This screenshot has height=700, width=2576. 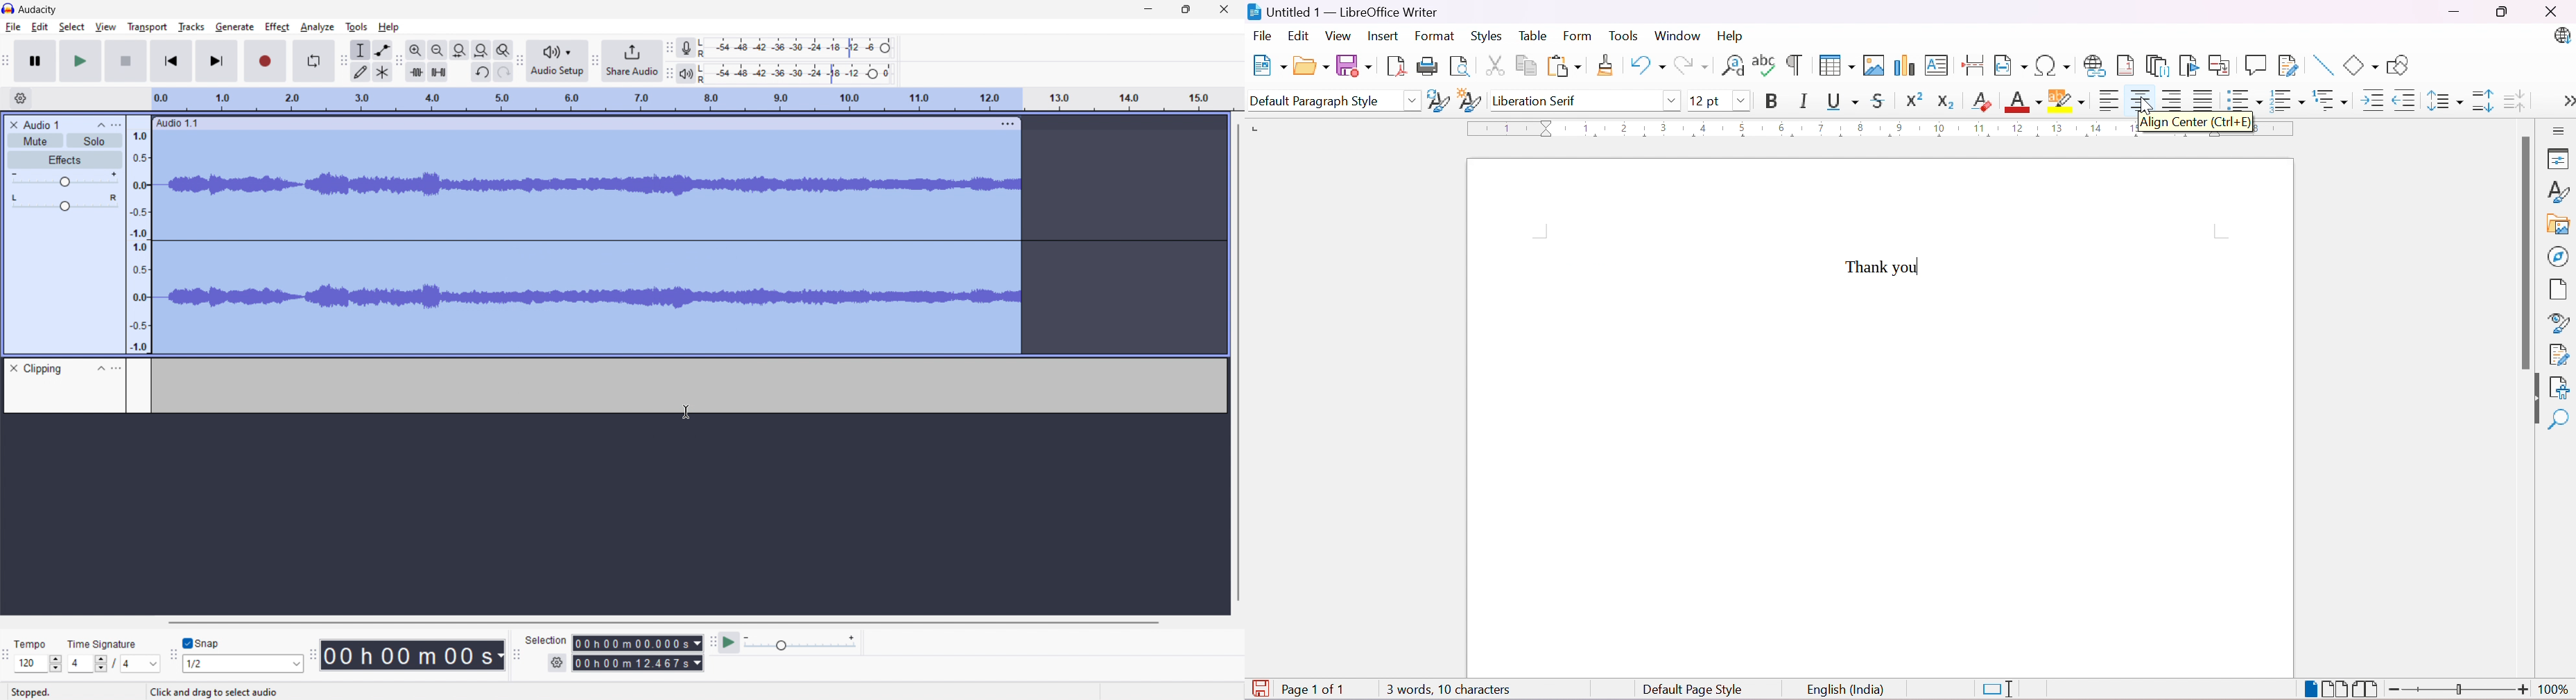 I want to click on time signature toolbar, so click(x=8, y=653).